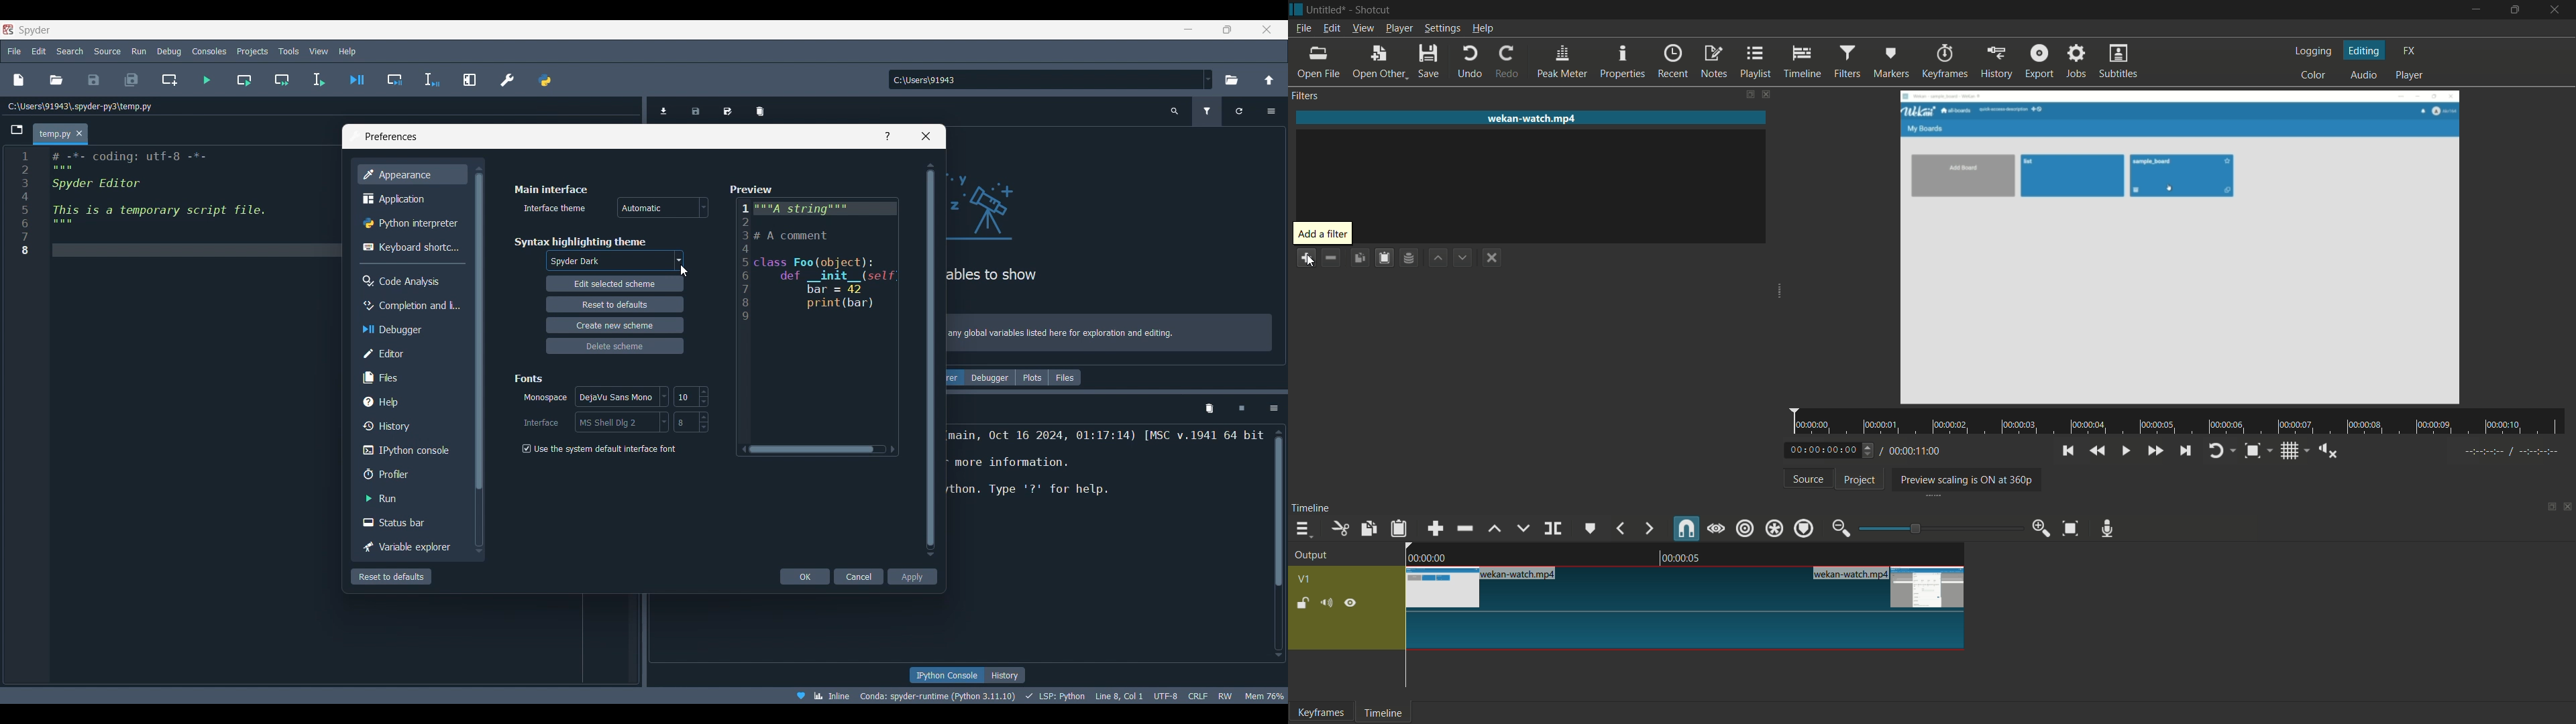 This screenshot has width=2576, height=728. What do you see at coordinates (409, 378) in the screenshot?
I see `Files` at bounding box center [409, 378].